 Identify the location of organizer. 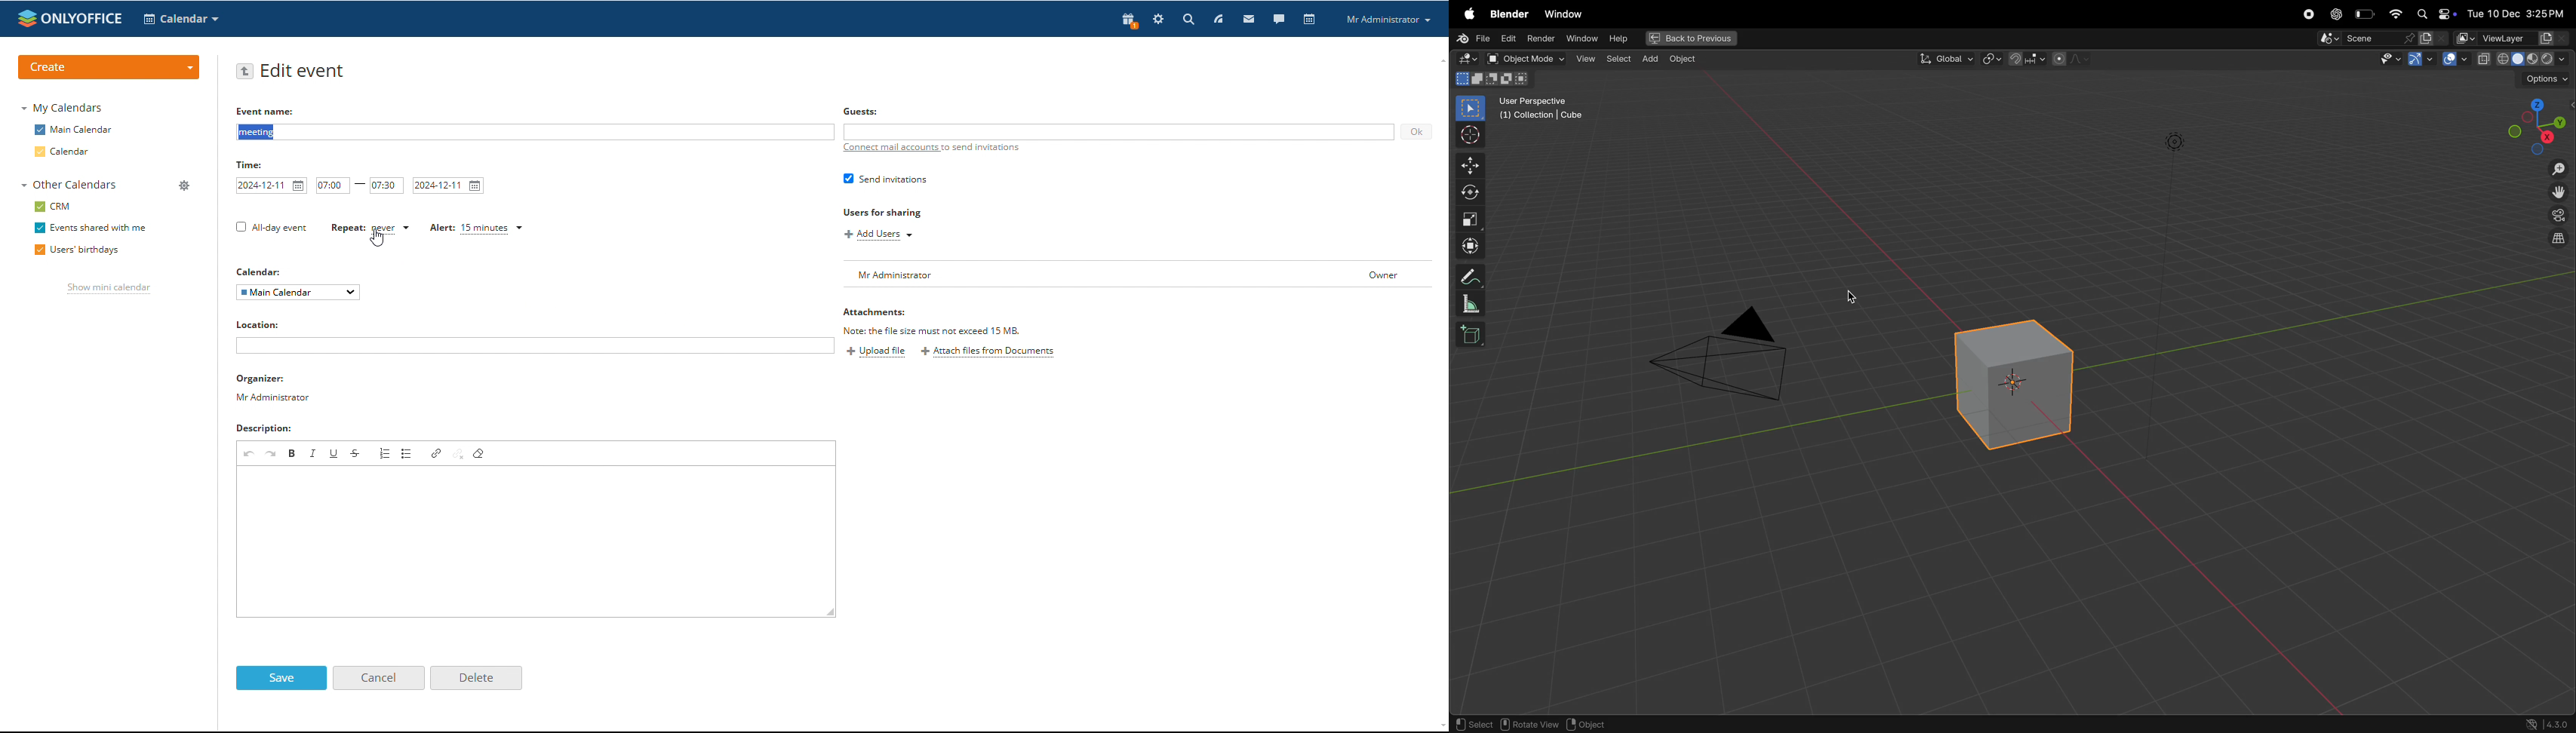
(274, 380).